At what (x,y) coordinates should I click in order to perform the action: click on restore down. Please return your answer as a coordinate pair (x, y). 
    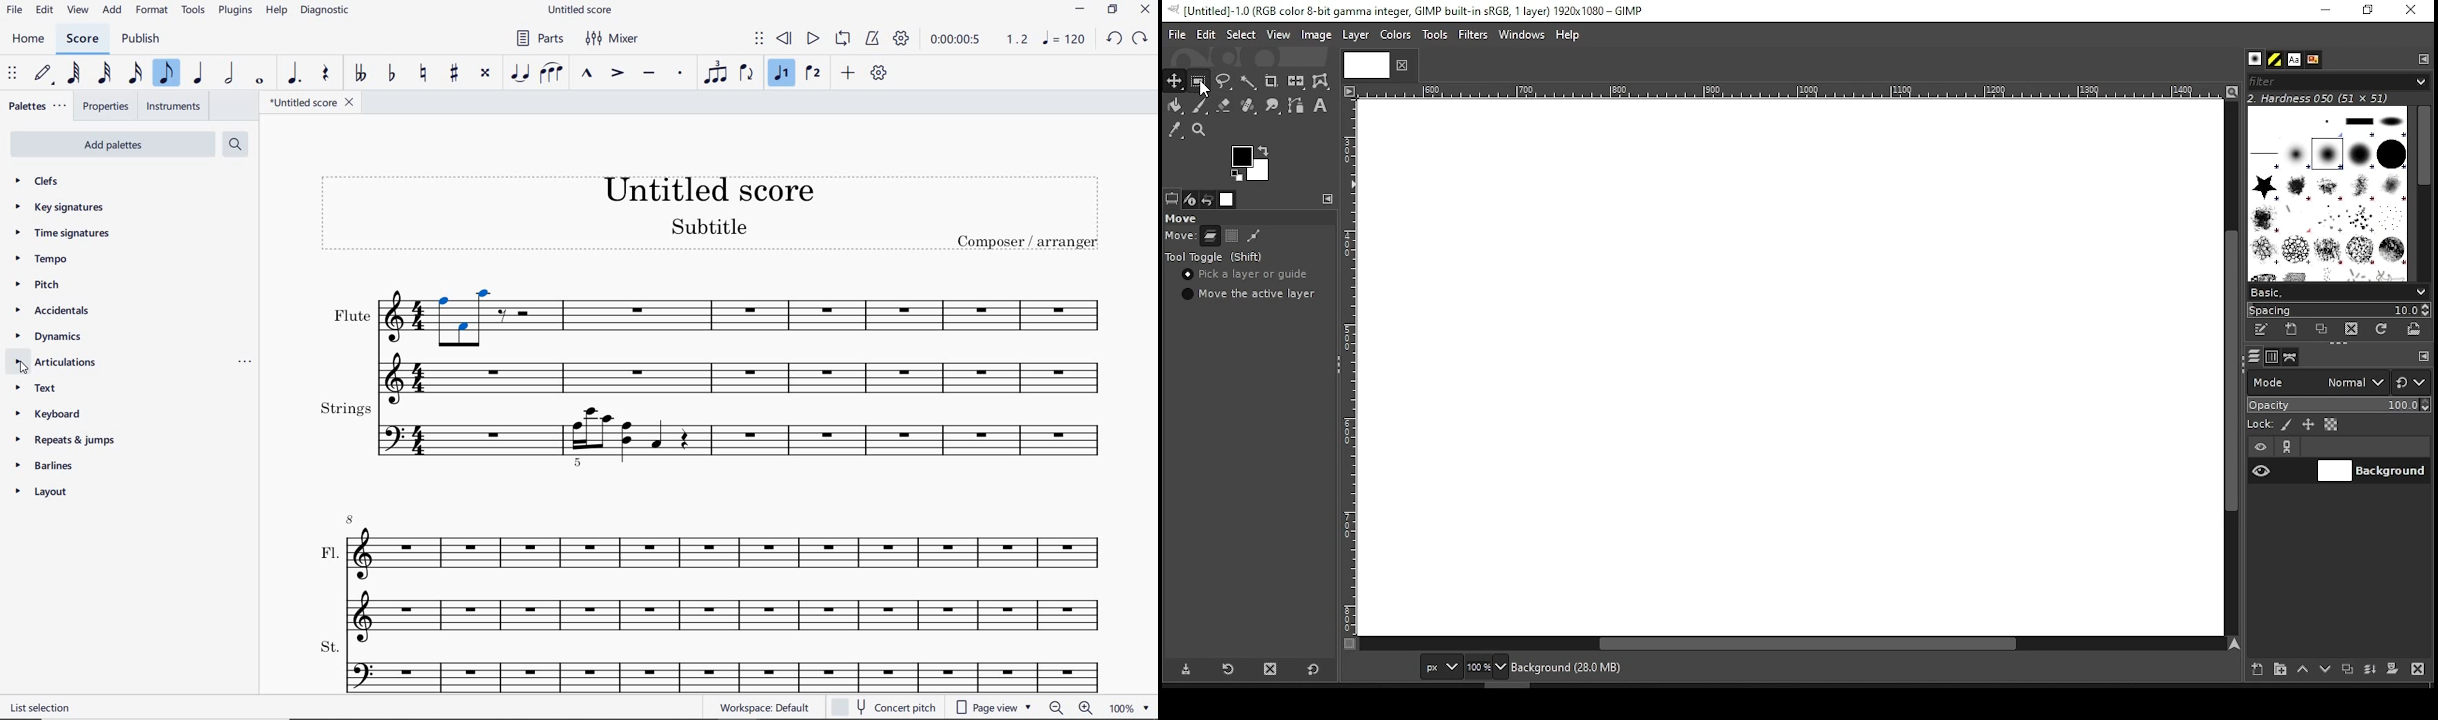
    Looking at the image, I should click on (1113, 9).